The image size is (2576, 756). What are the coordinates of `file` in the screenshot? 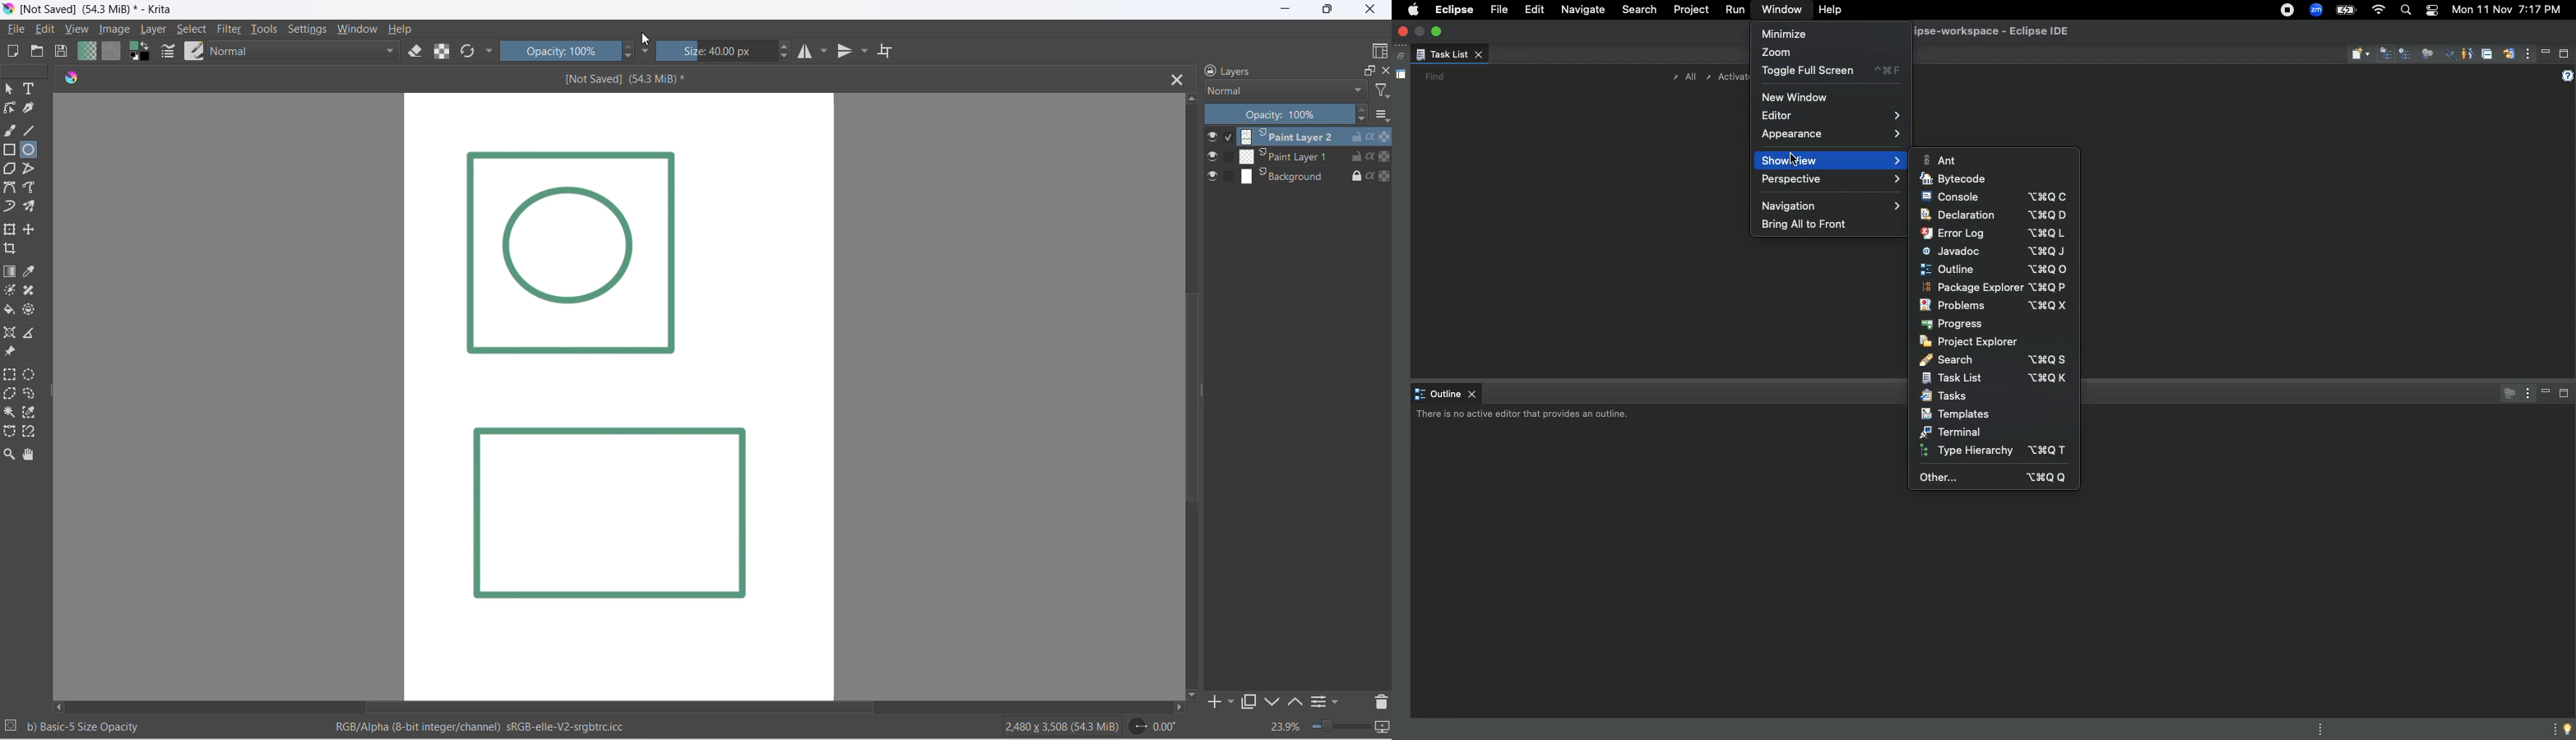 It's located at (17, 30).